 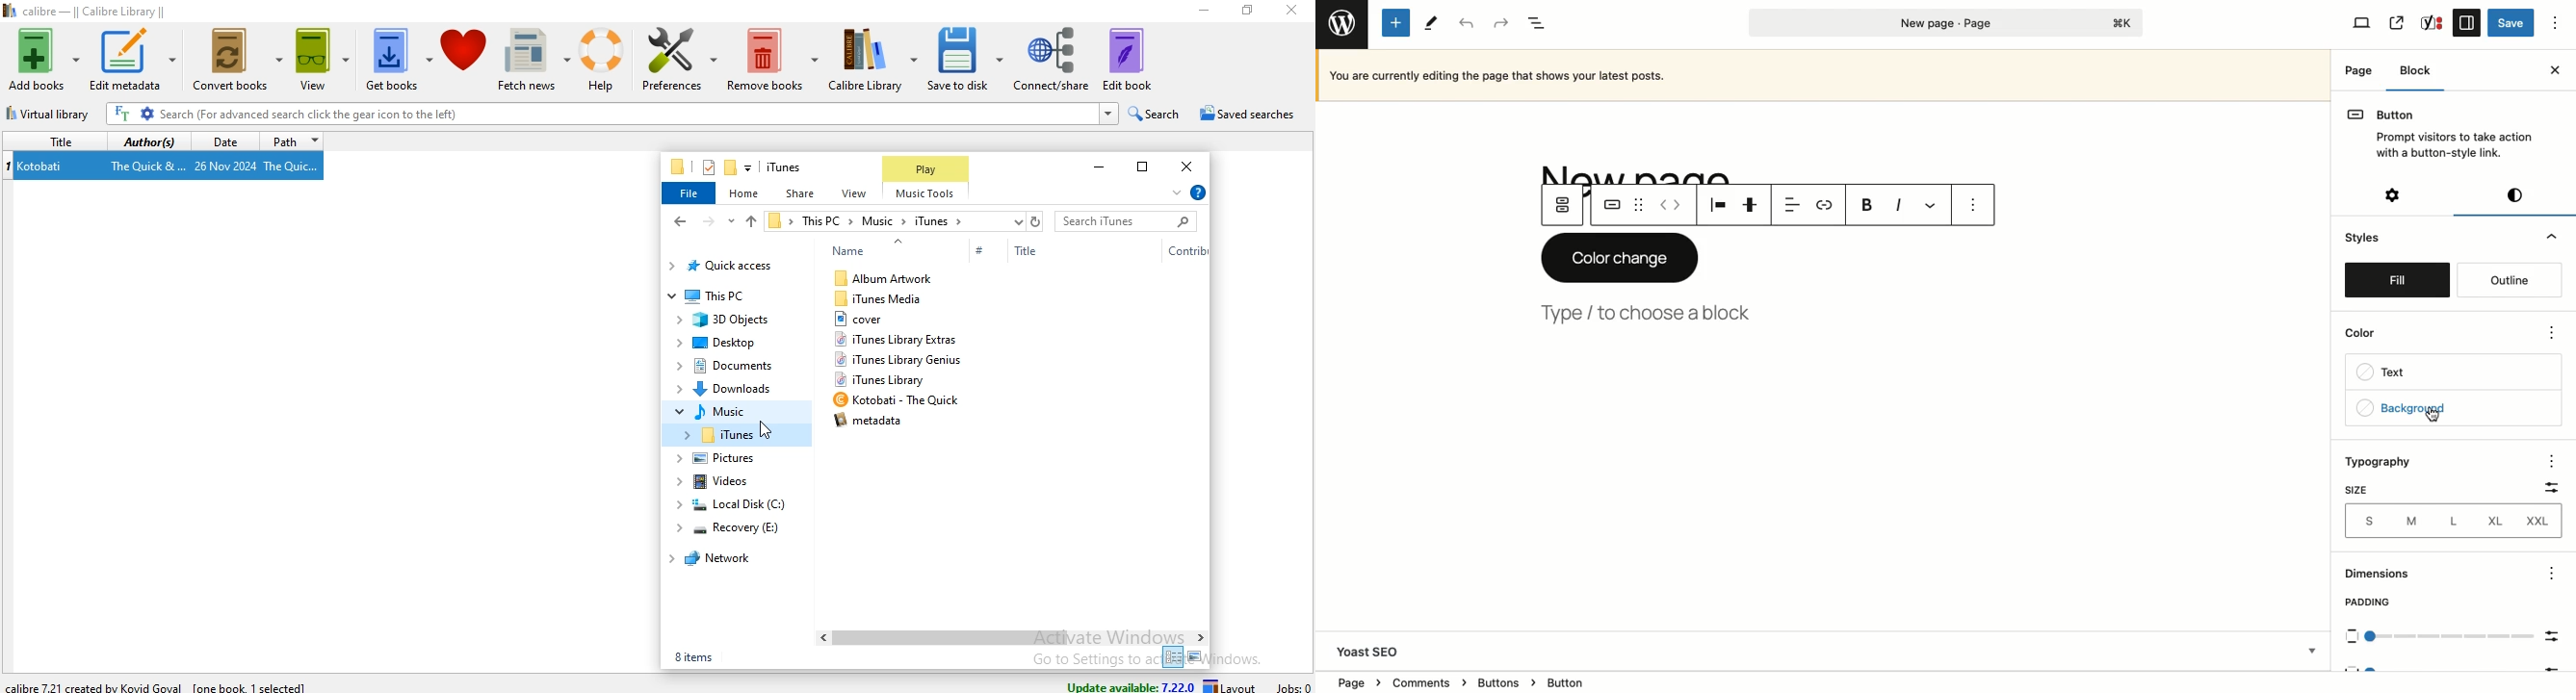 I want to click on XXL, so click(x=2542, y=518).